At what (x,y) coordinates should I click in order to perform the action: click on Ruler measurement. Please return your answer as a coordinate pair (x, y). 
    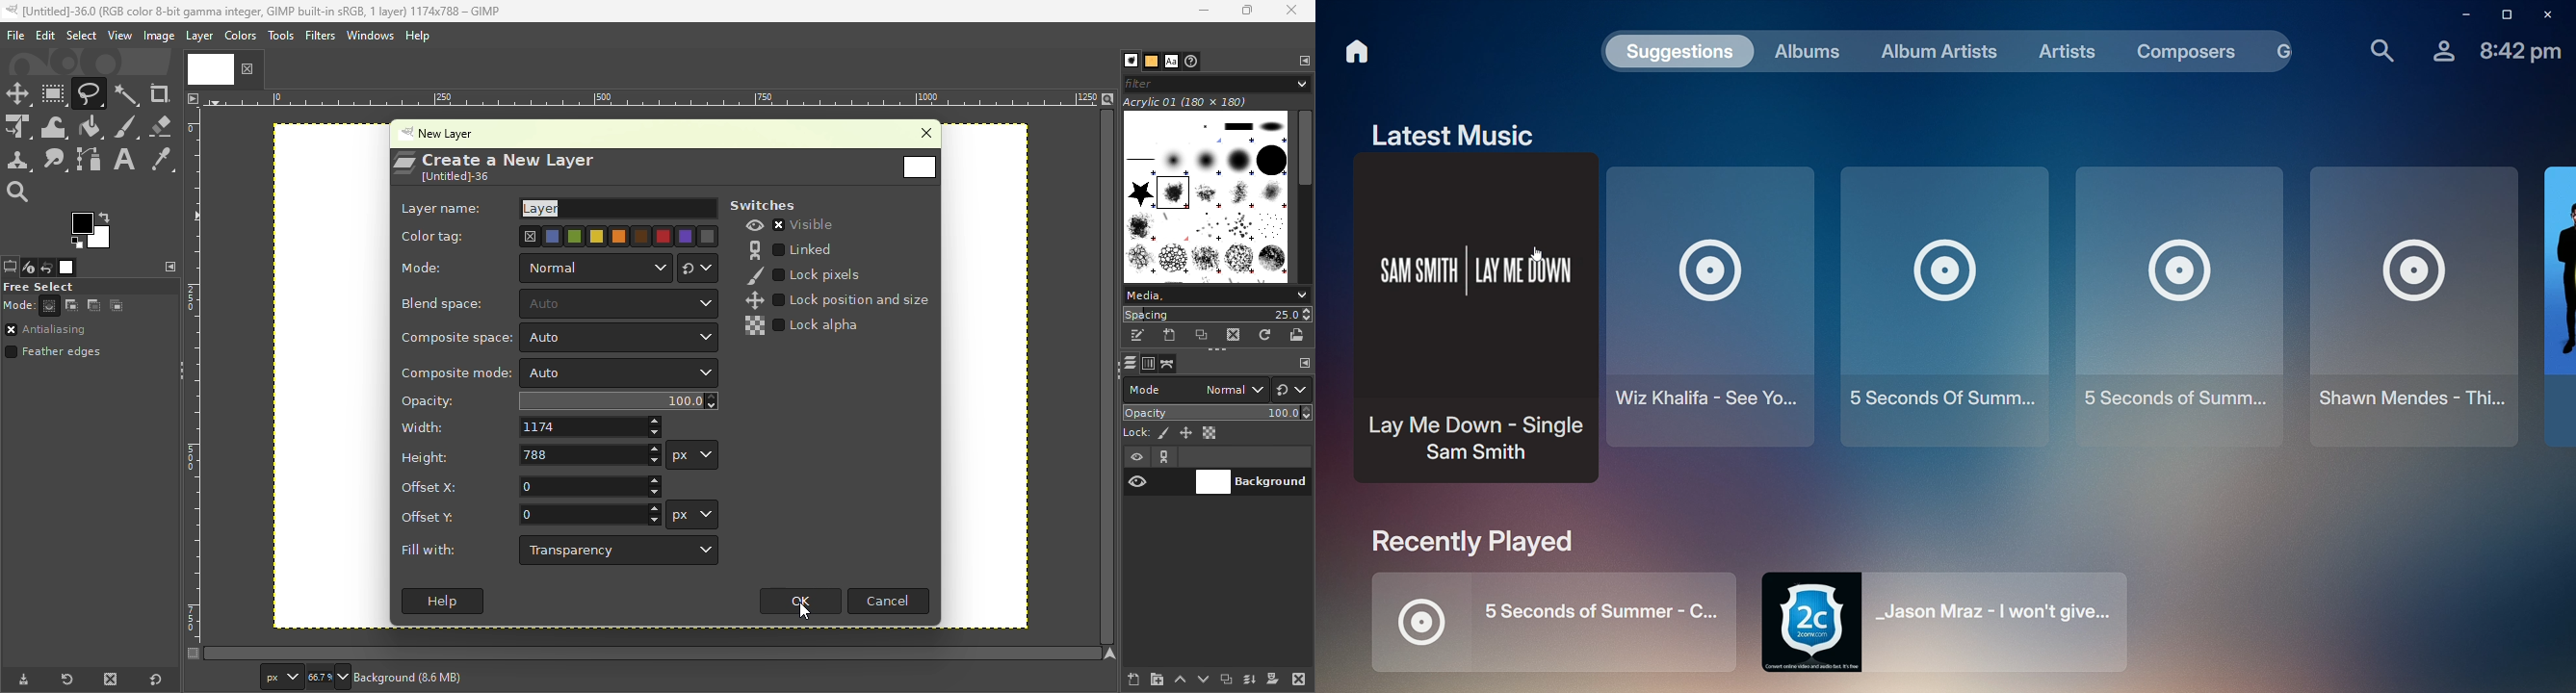
    Looking at the image, I should click on (281, 676).